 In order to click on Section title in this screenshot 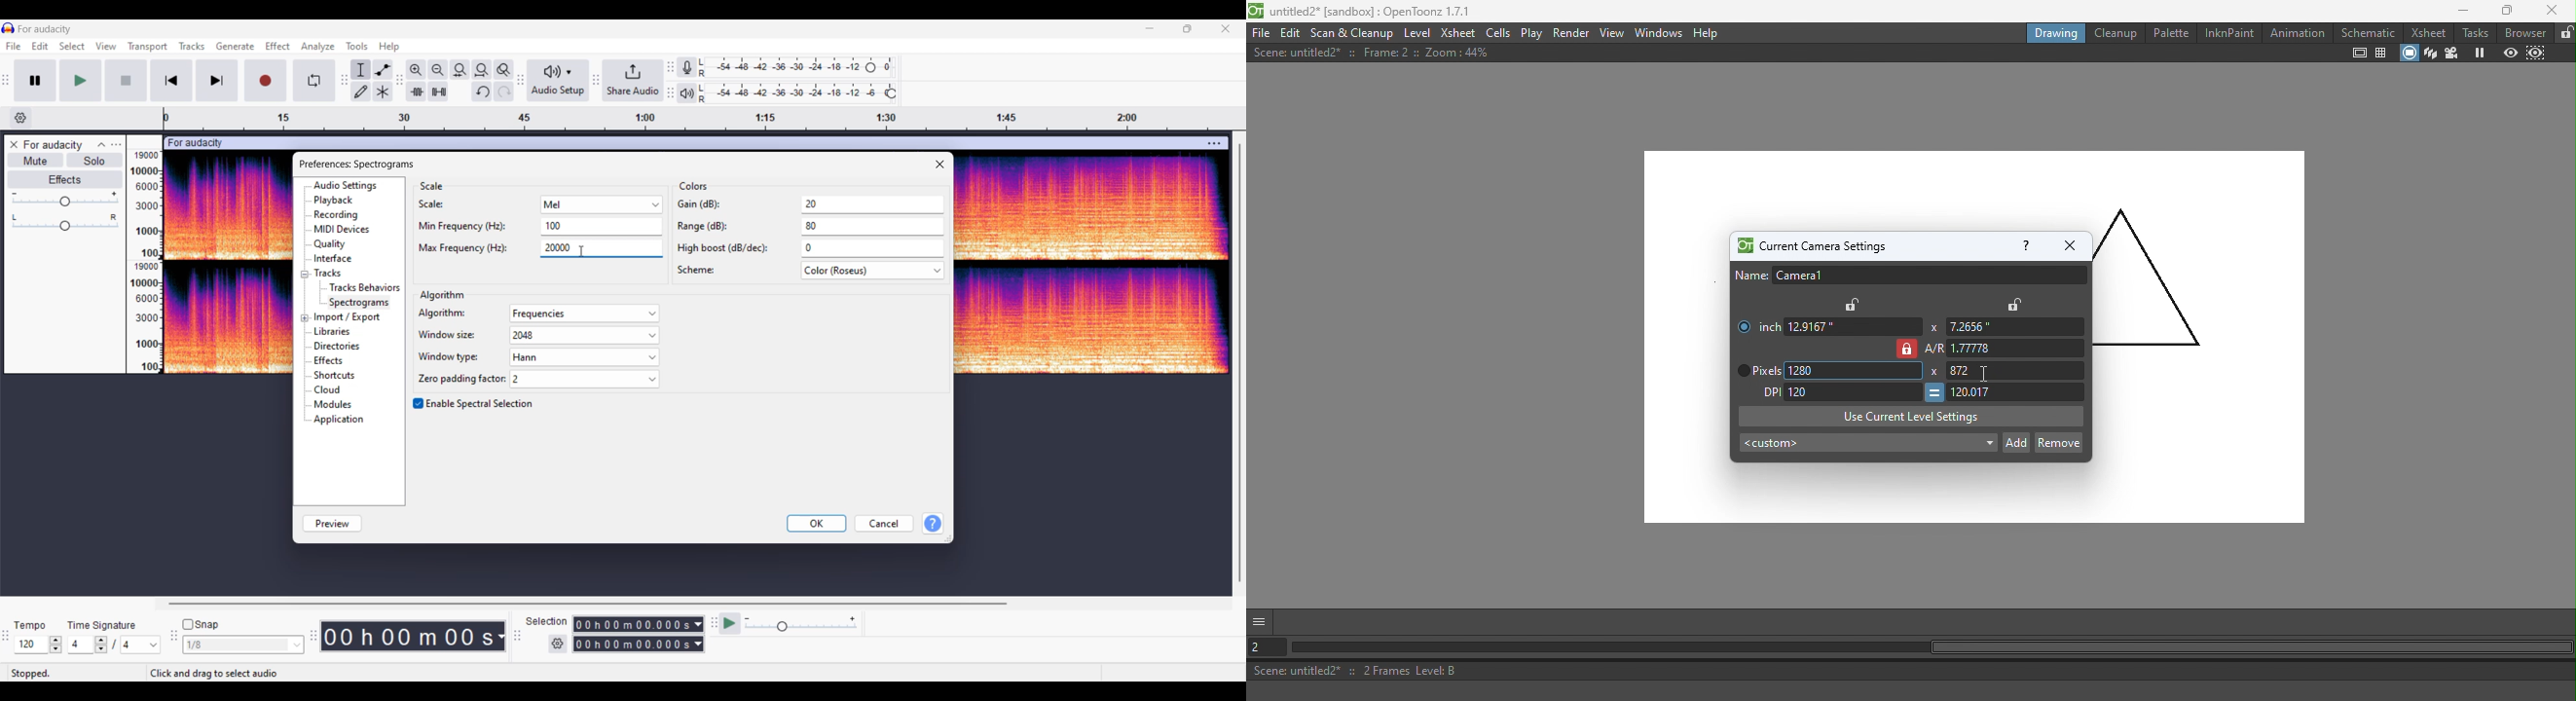, I will do `click(694, 186)`.